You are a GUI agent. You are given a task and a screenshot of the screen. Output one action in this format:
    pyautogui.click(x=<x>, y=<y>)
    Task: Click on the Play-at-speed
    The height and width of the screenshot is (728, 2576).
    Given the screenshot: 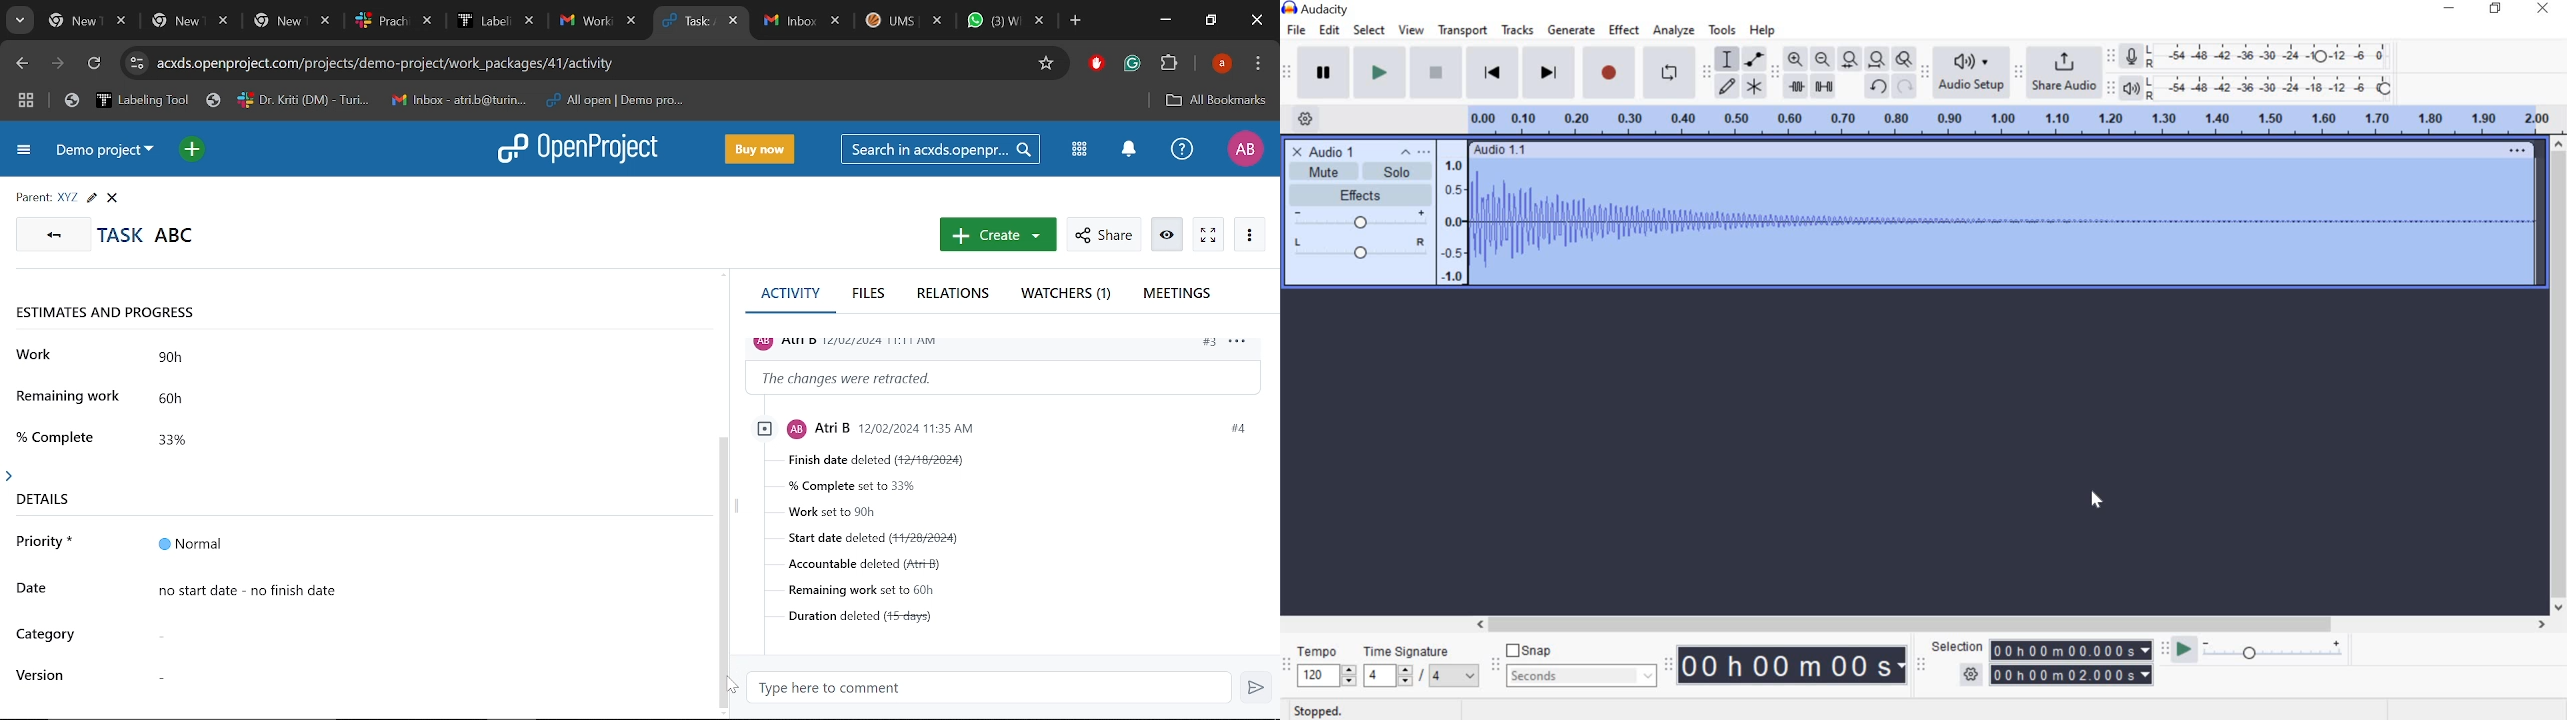 What is the action you would take?
    pyautogui.click(x=2184, y=650)
    